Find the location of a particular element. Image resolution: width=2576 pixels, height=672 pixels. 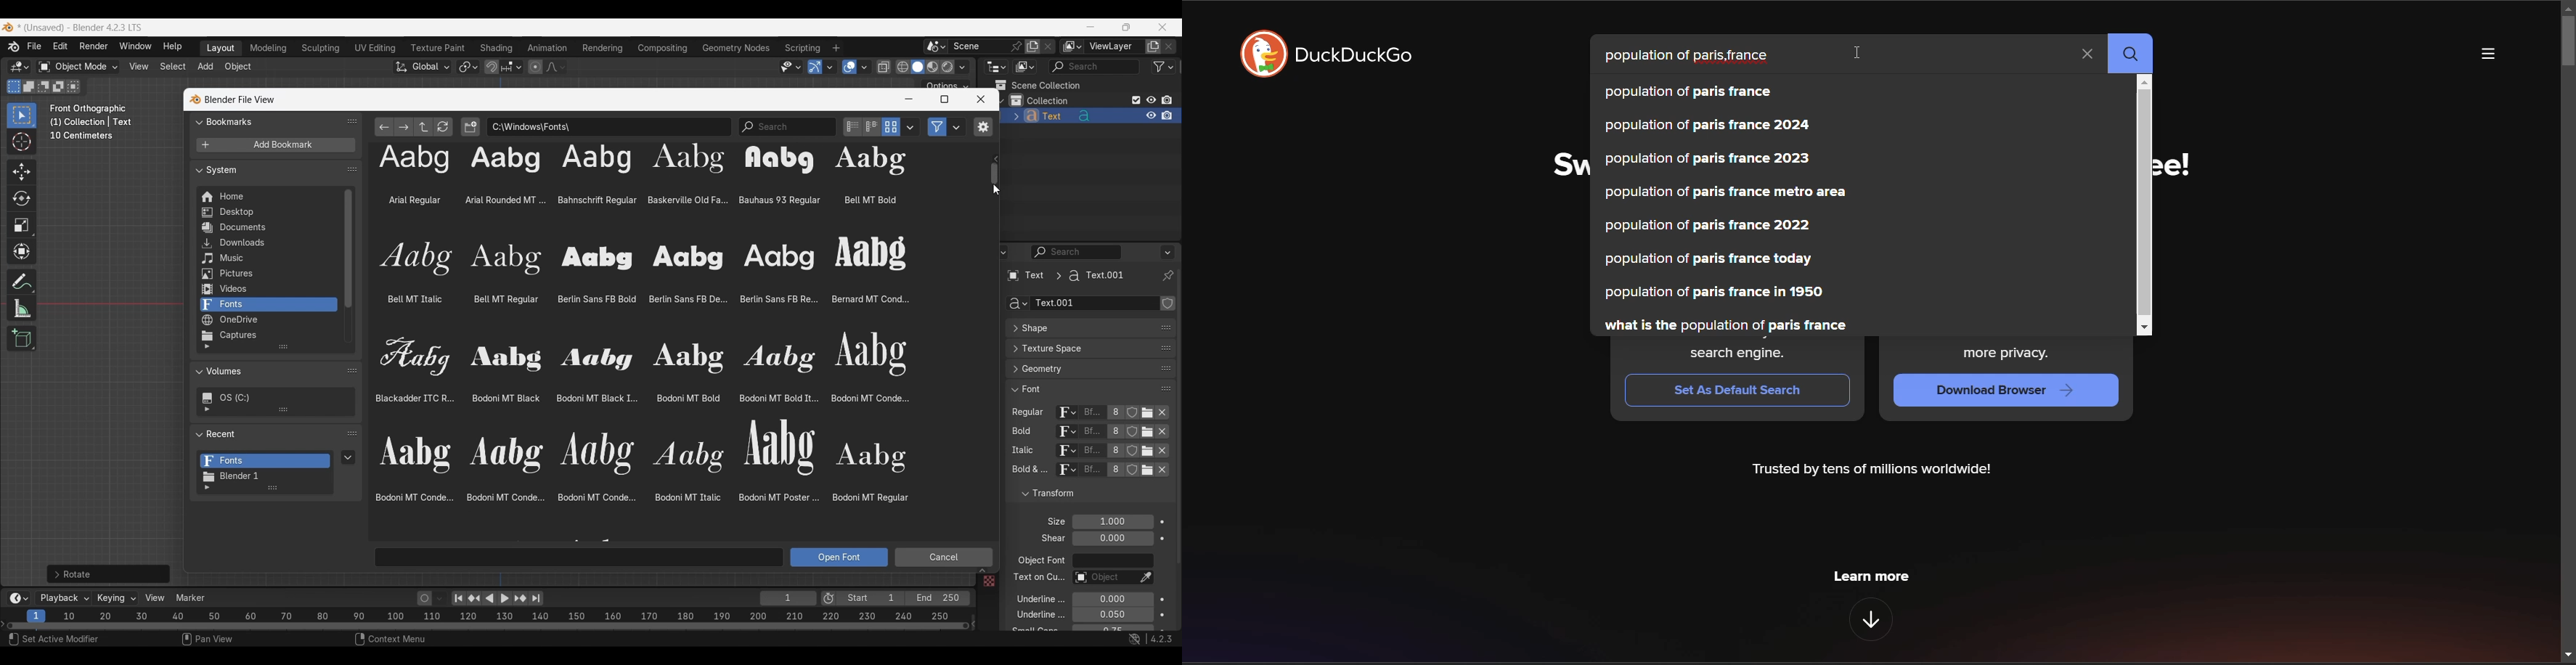

UV Editing workspace is located at coordinates (376, 48).